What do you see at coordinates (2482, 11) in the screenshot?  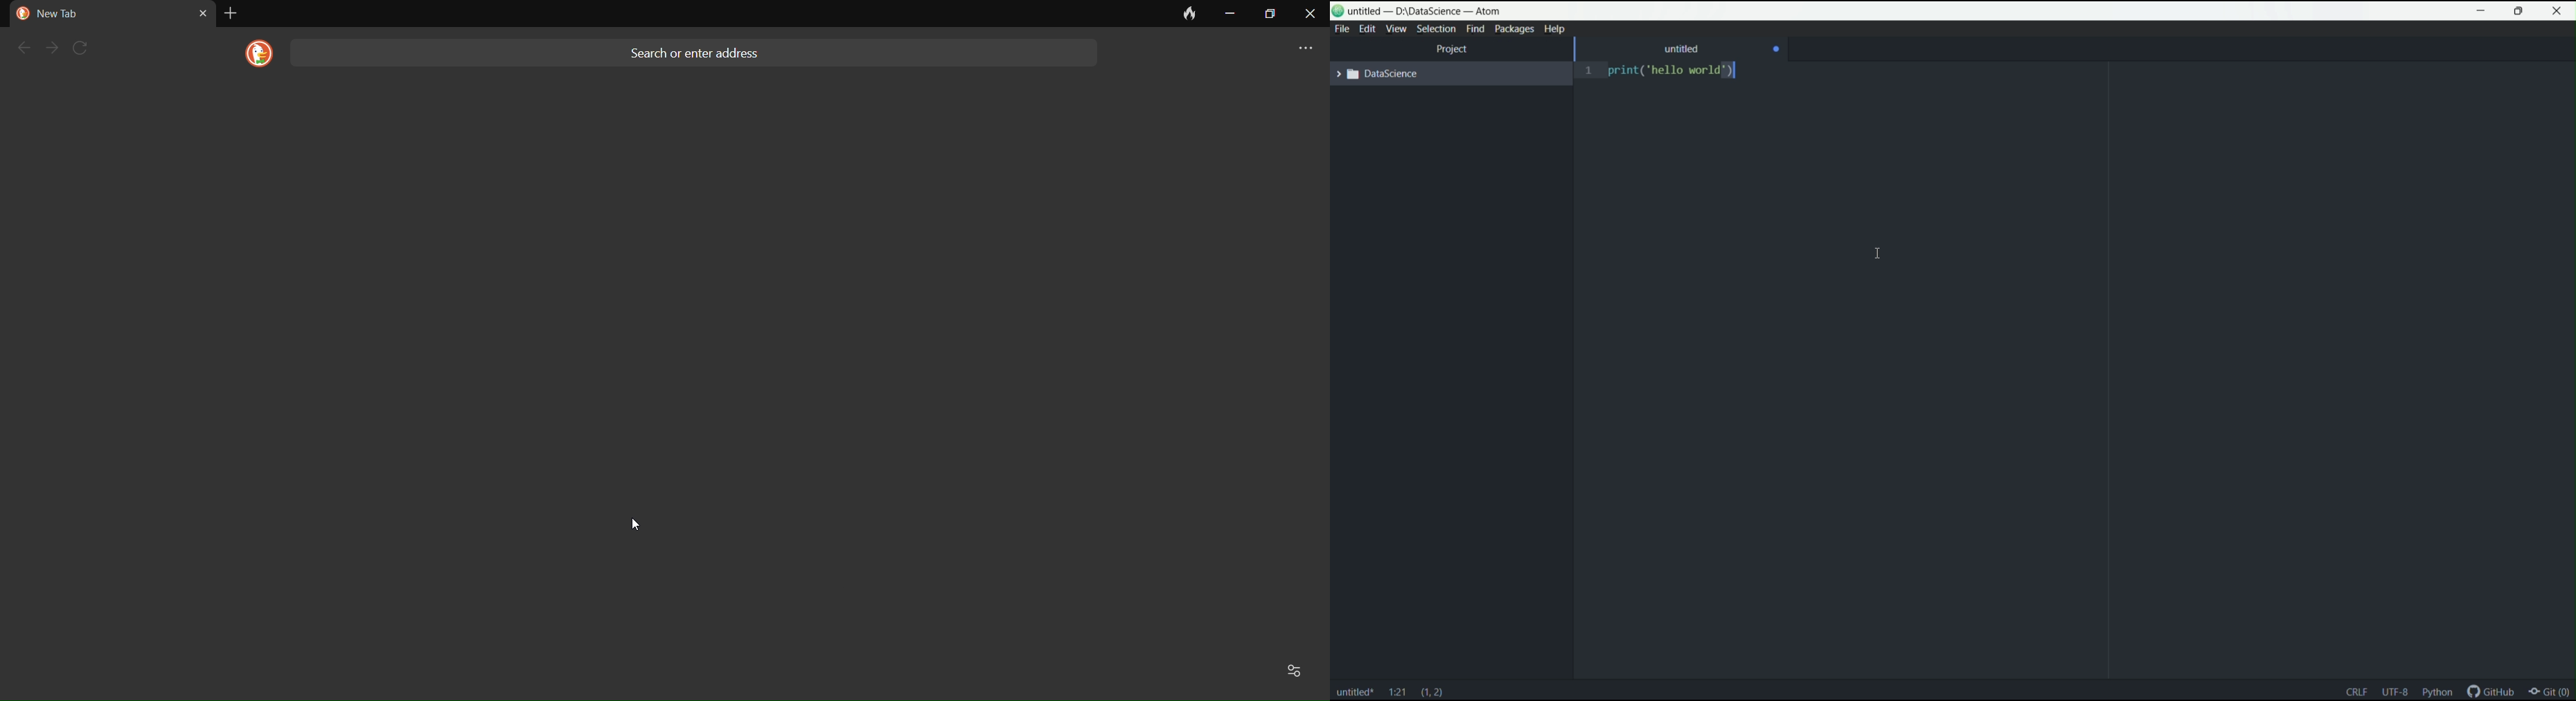 I see `minimize` at bounding box center [2482, 11].